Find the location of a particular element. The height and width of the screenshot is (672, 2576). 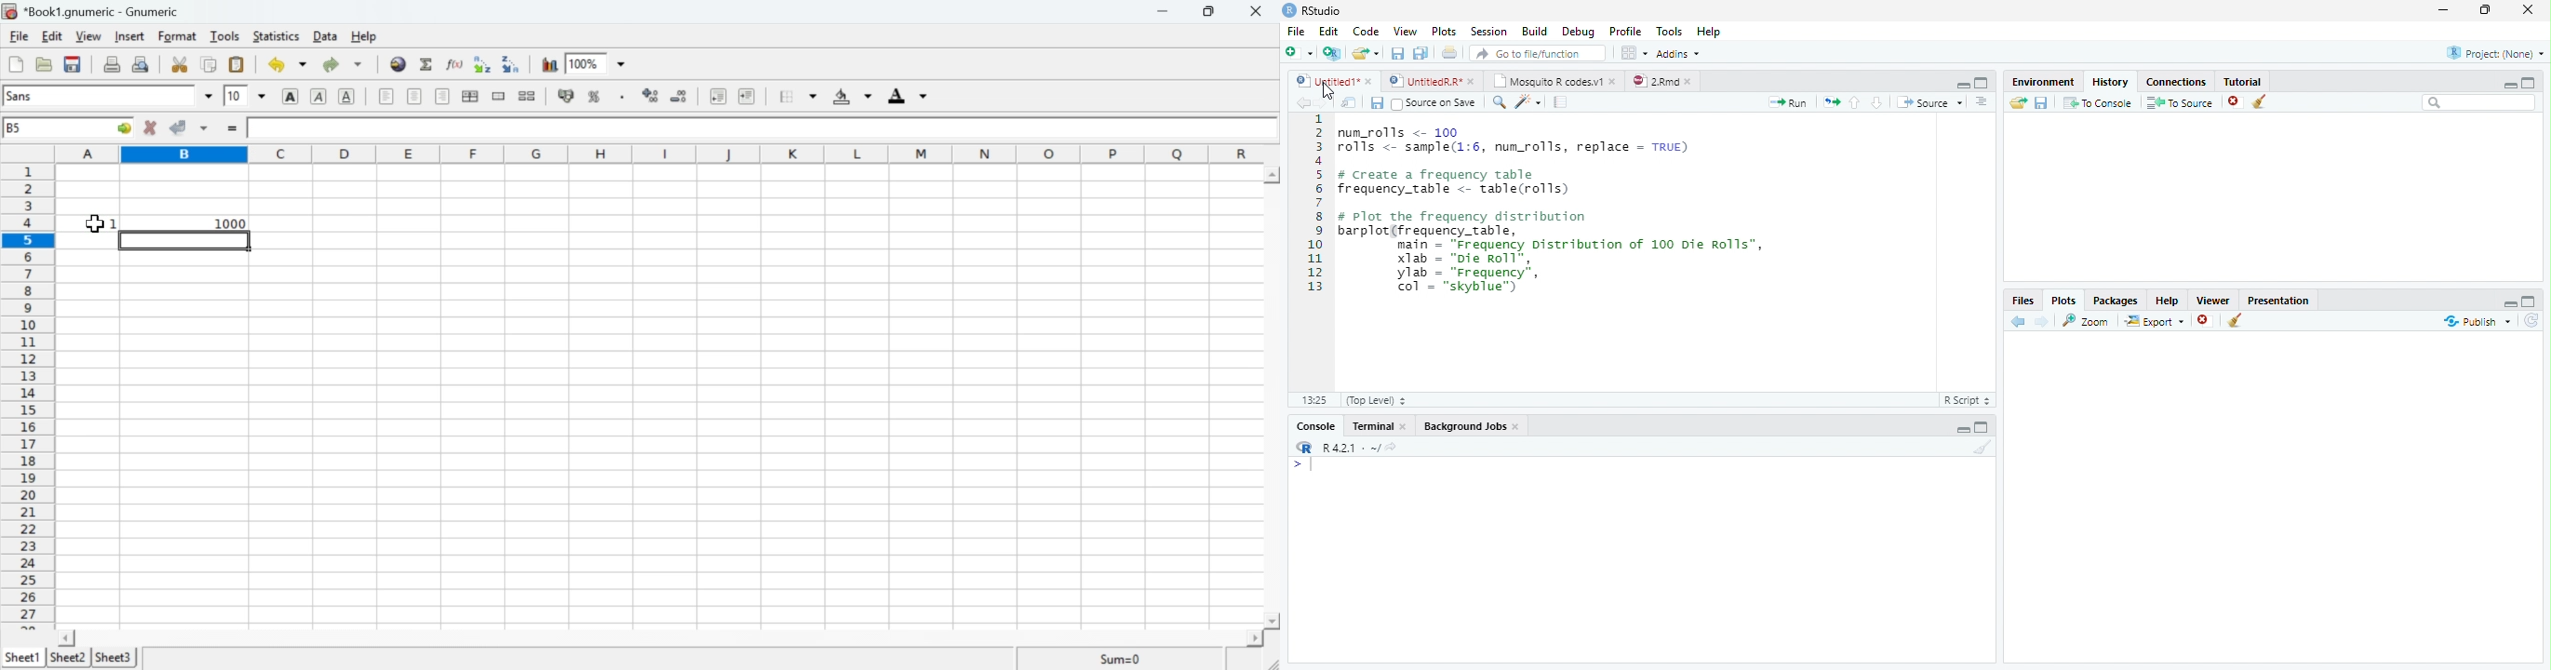

Hide is located at coordinates (1961, 85).